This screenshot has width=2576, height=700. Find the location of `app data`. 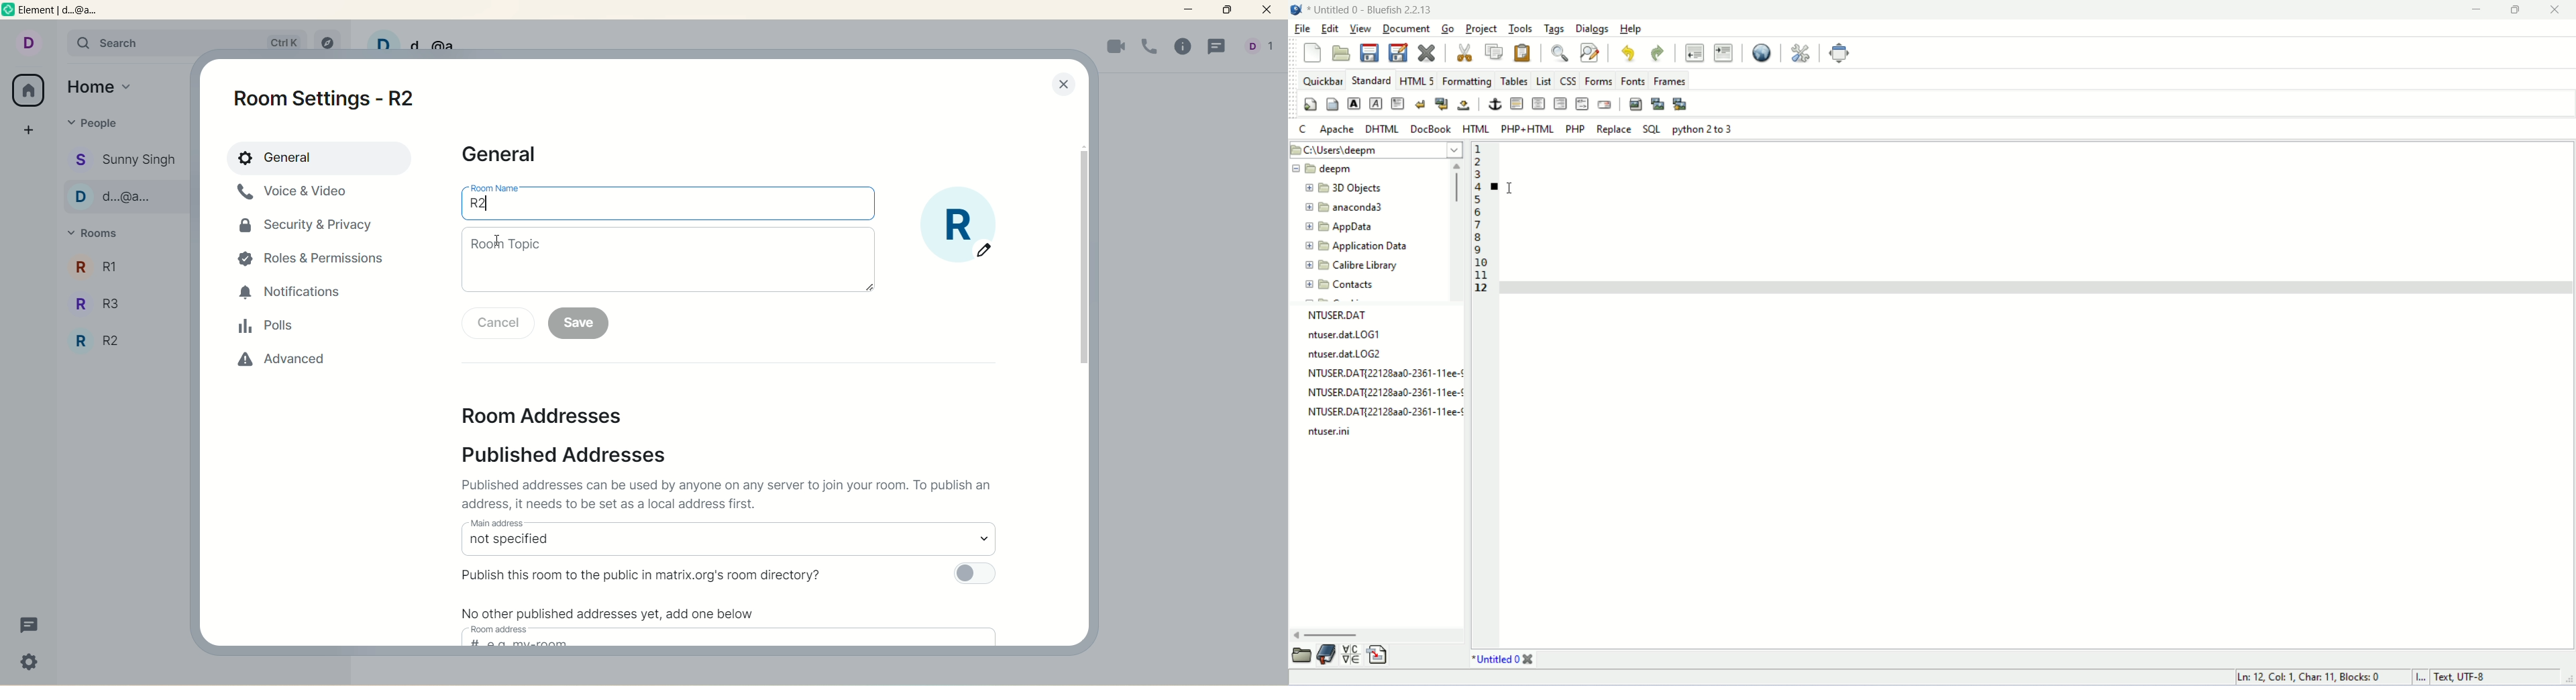

app data is located at coordinates (1340, 226).